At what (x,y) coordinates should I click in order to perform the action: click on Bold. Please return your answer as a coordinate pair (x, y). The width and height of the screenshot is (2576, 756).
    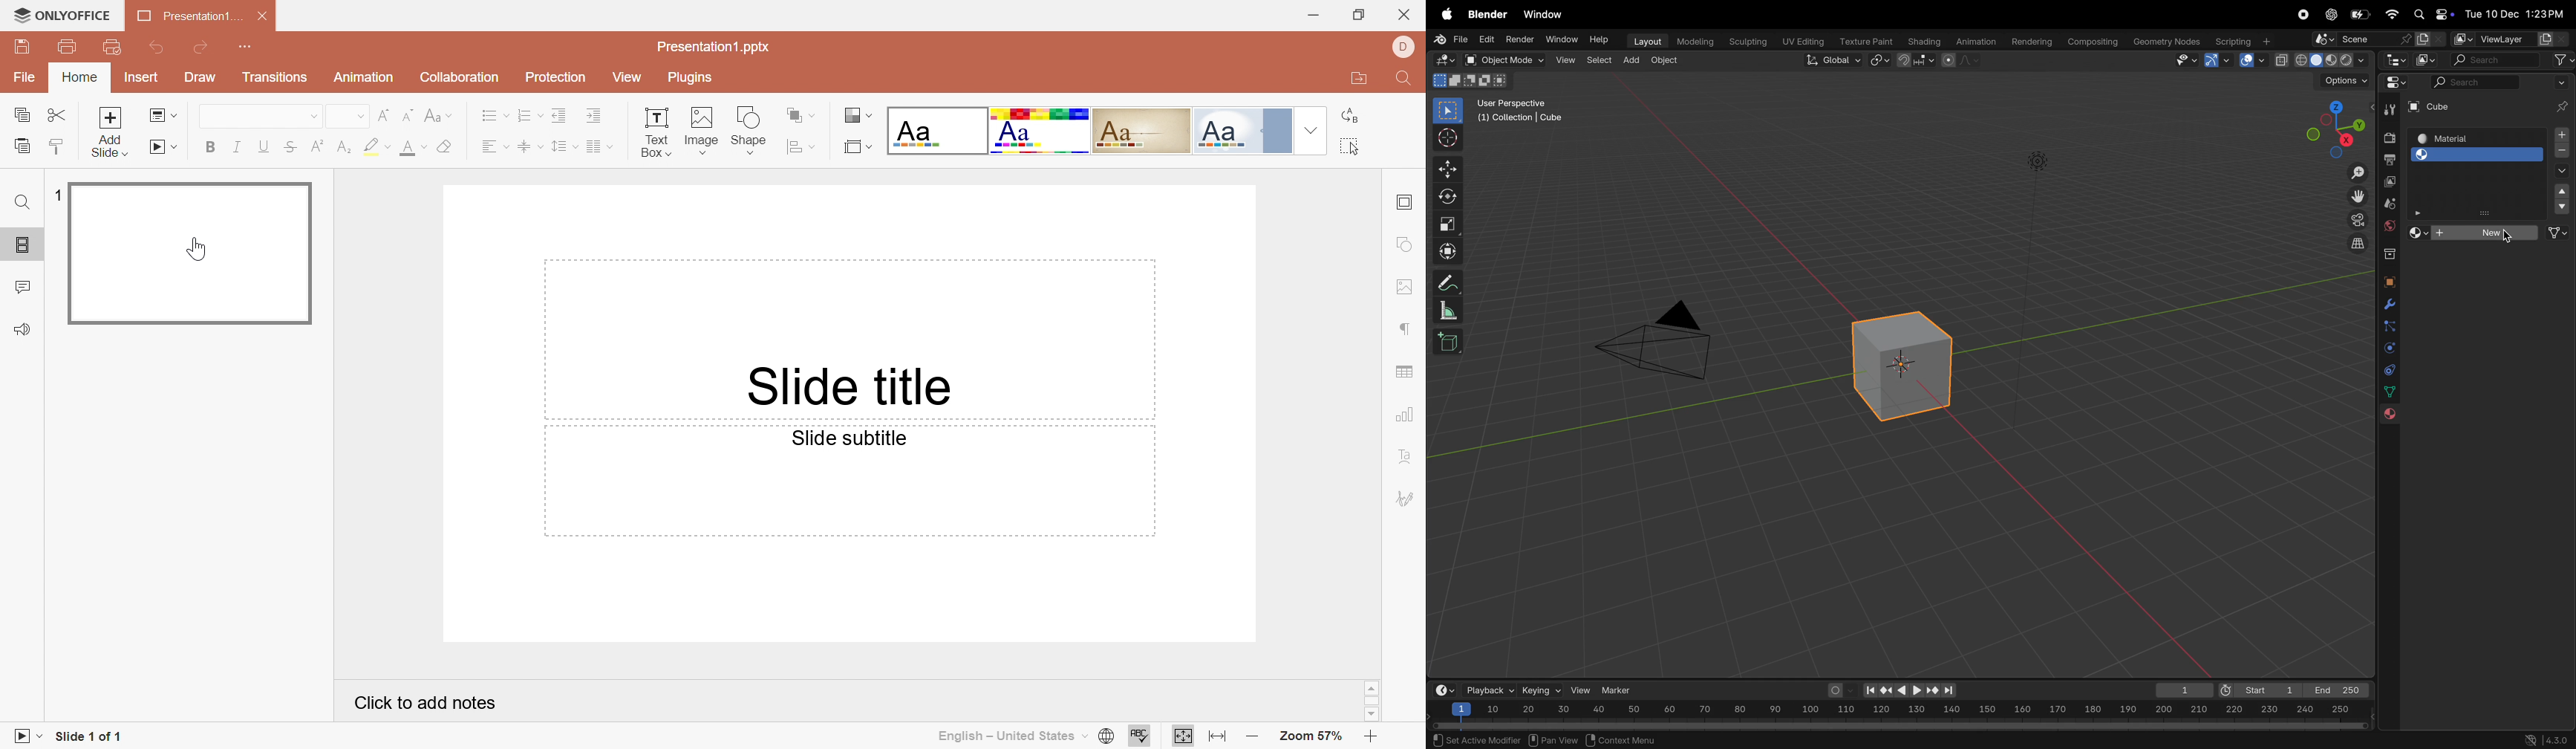
    Looking at the image, I should click on (210, 147).